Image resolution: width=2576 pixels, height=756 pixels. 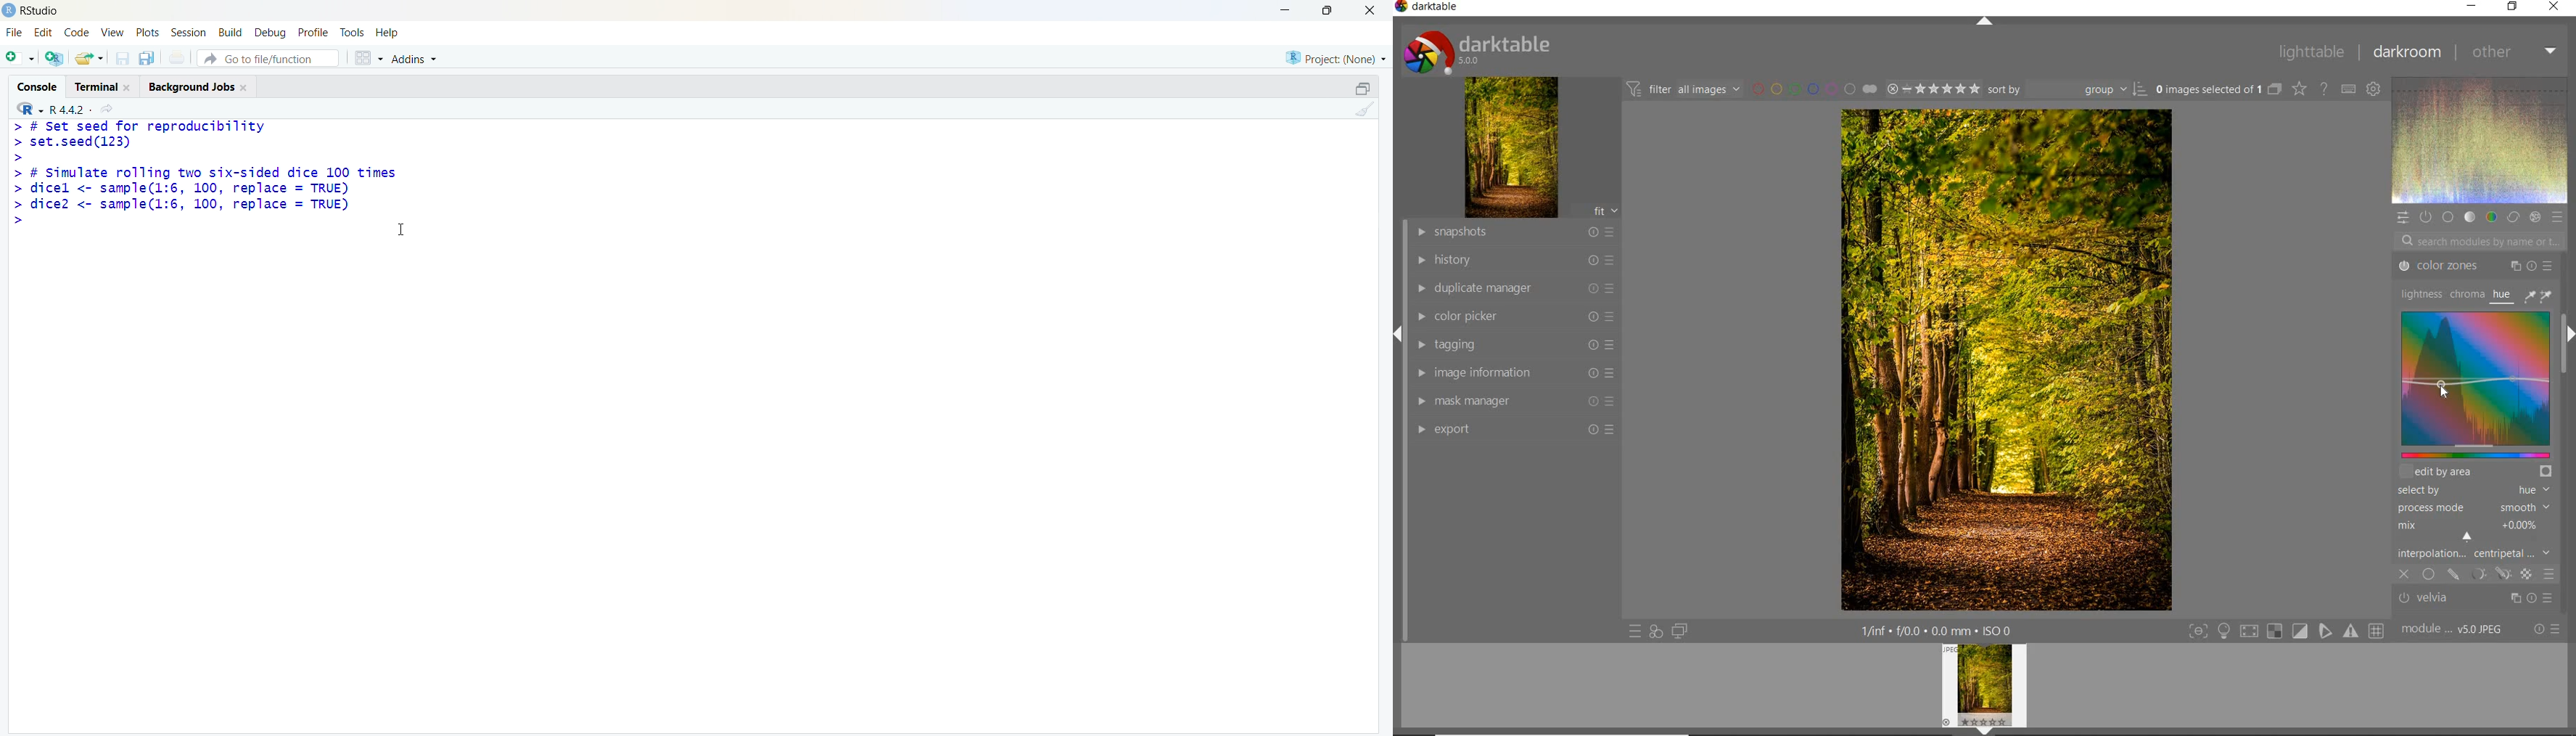 I want to click on debug, so click(x=269, y=33).